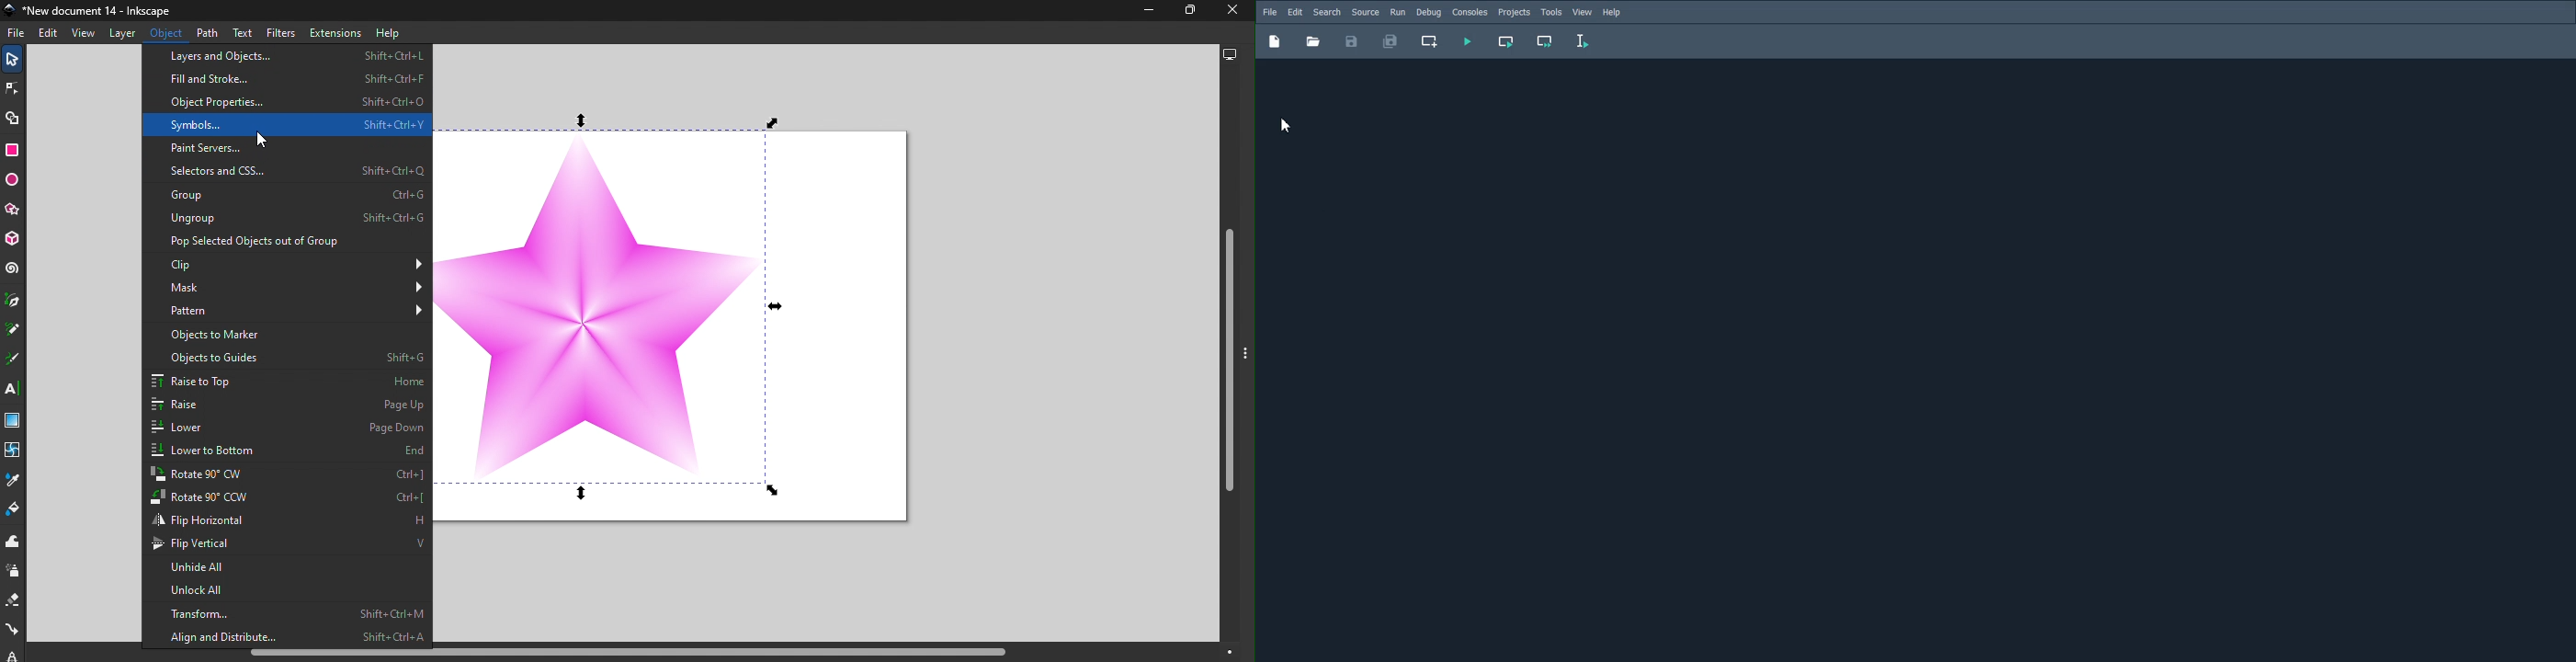  What do you see at coordinates (1247, 356) in the screenshot?
I see `toggle command panel` at bounding box center [1247, 356].